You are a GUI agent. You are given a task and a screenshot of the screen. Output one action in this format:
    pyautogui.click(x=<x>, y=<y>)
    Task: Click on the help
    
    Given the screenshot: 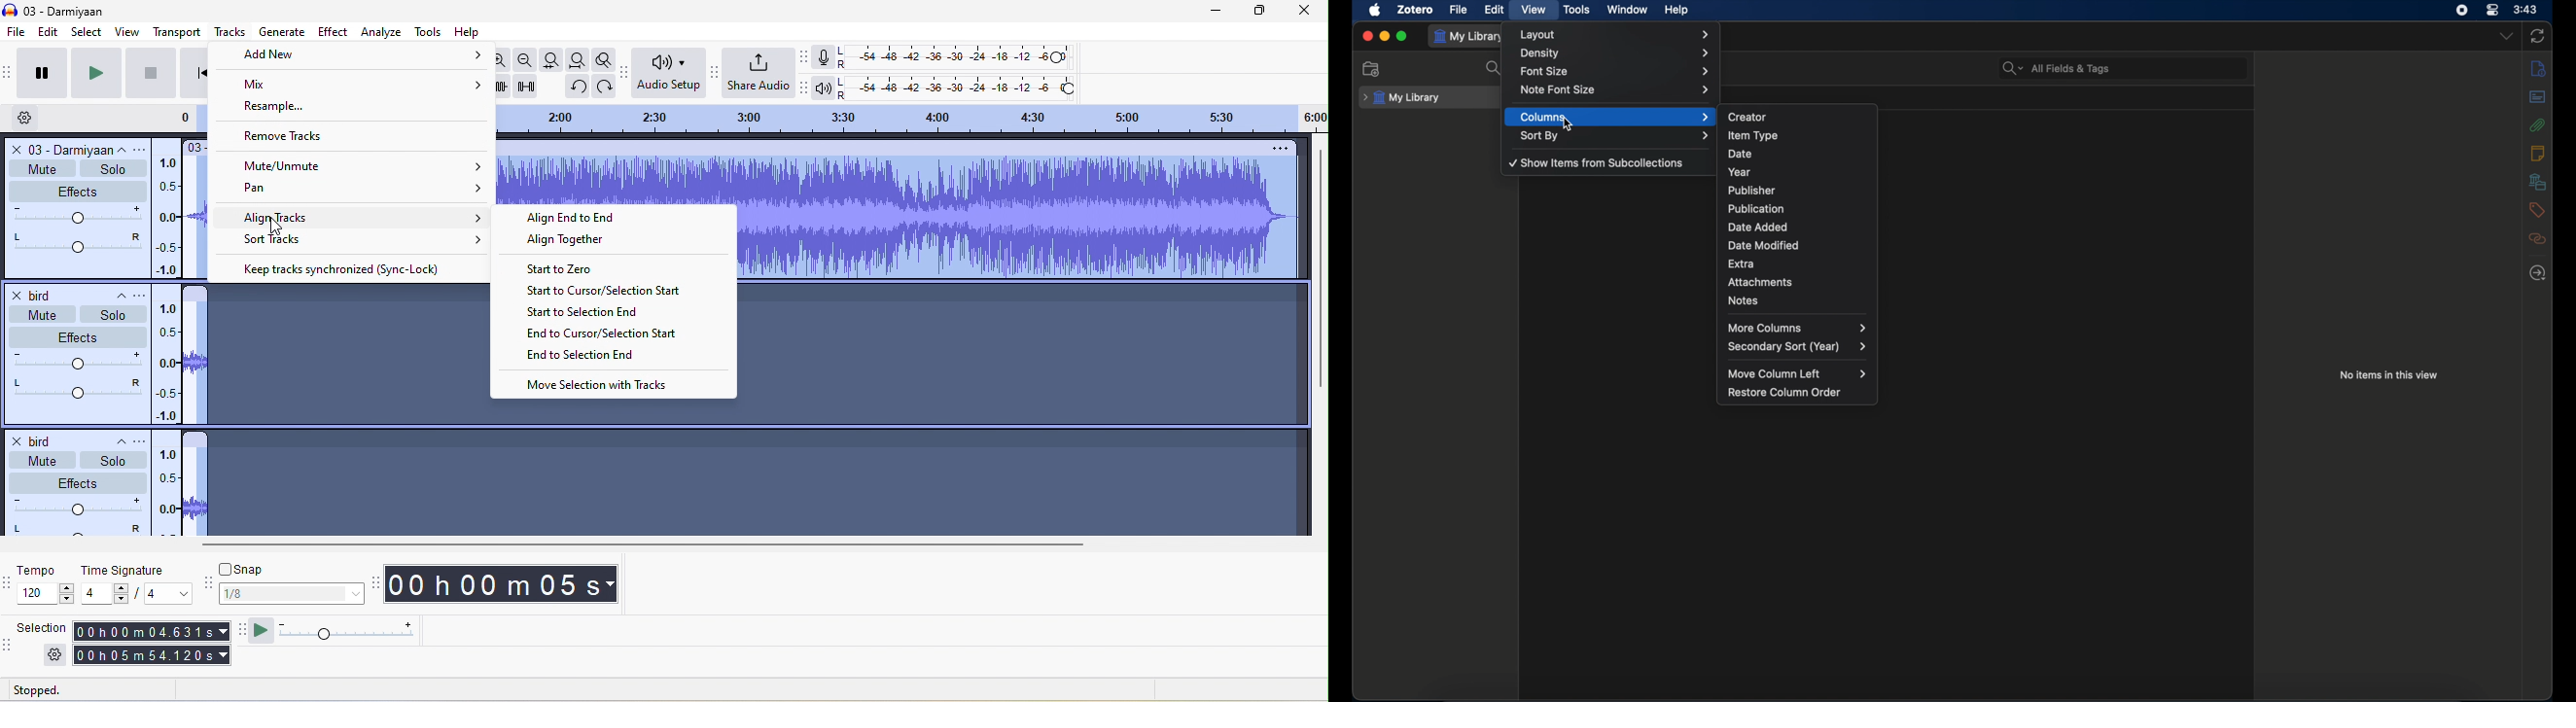 What is the action you would take?
    pyautogui.click(x=1676, y=10)
    